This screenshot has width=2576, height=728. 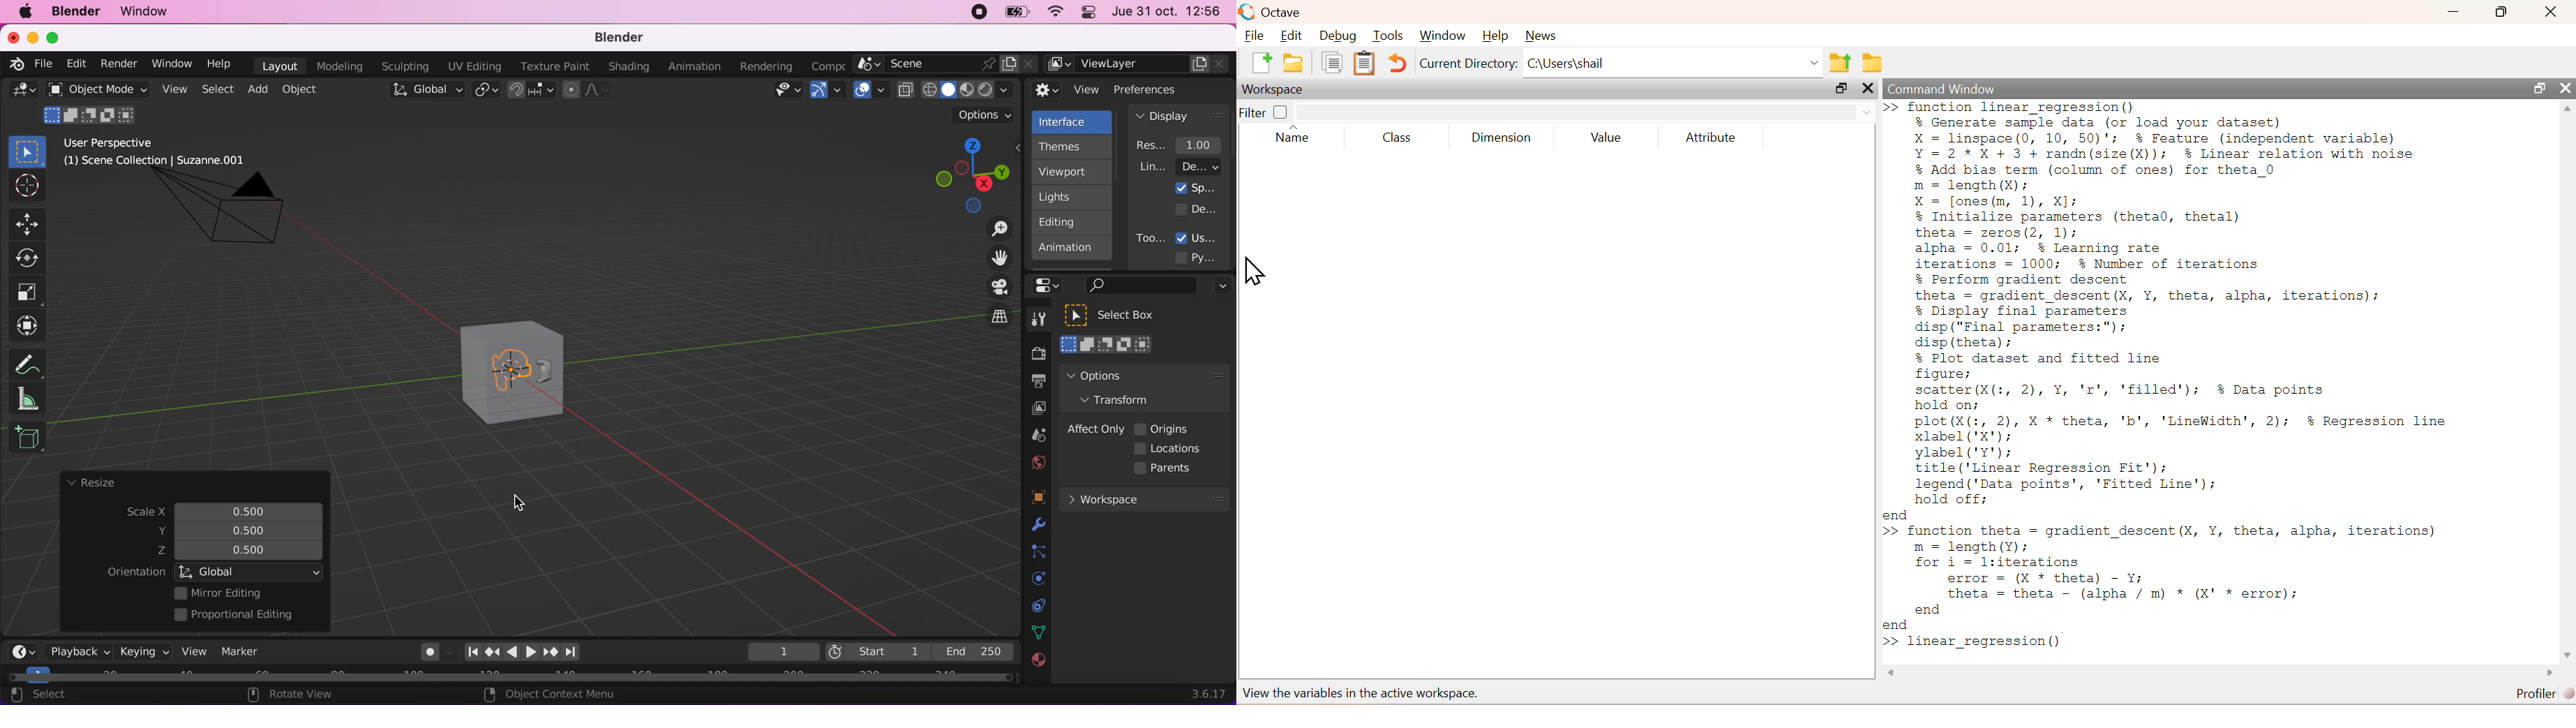 What do you see at coordinates (995, 229) in the screenshot?
I see `zoom in/out the view` at bounding box center [995, 229].